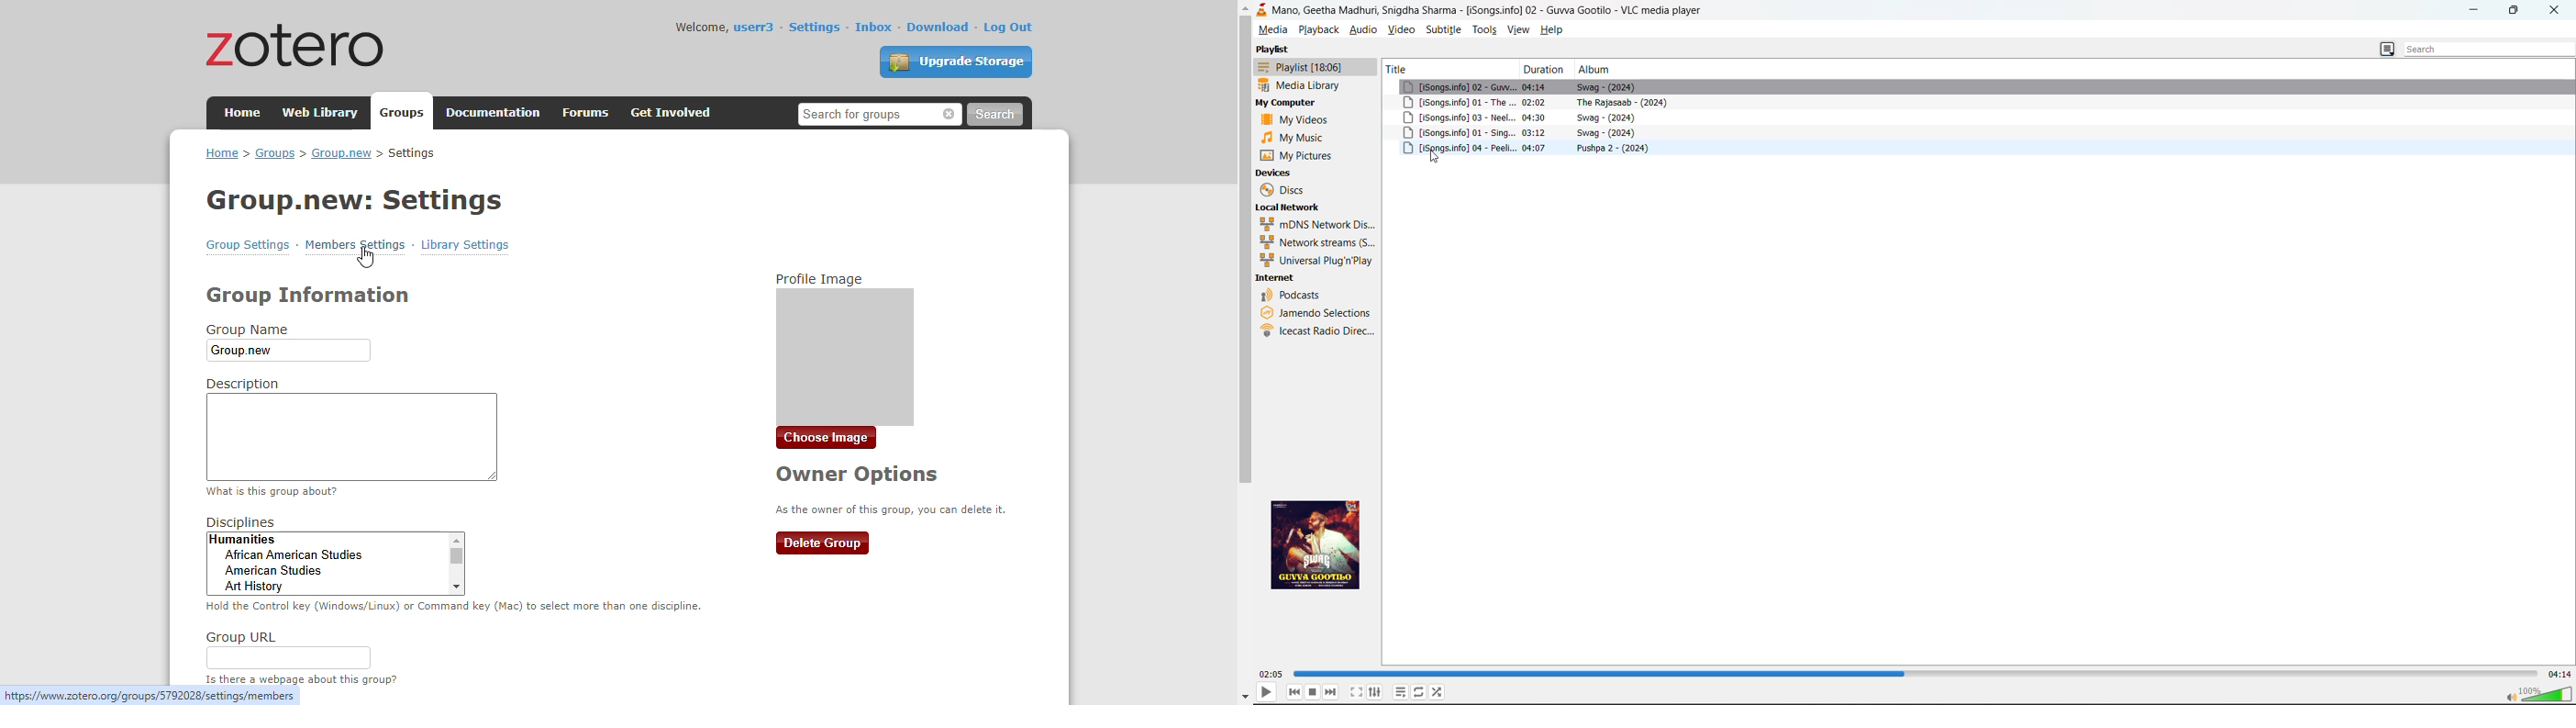 This screenshot has width=2576, height=728. What do you see at coordinates (404, 113) in the screenshot?
I see `groups` at bounding box center [404, 113].